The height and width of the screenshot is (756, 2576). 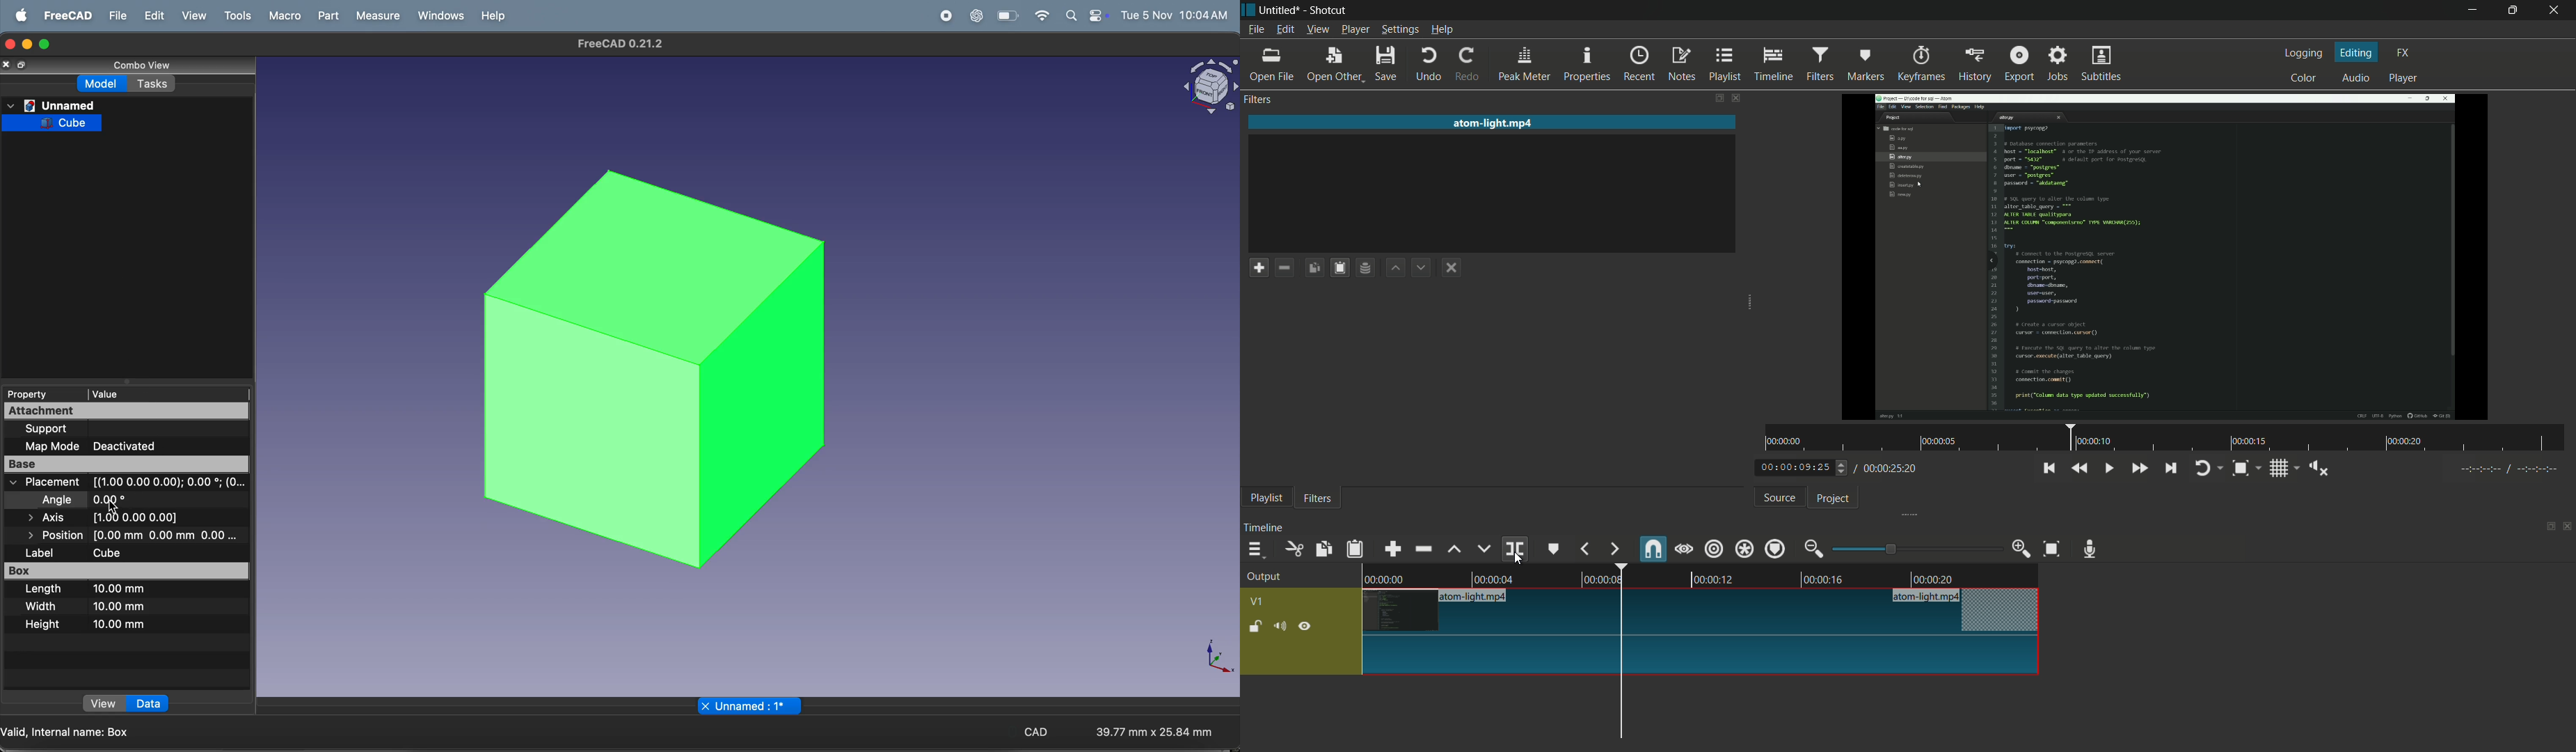 I want to click on notes, so click(x=1681, y=65).